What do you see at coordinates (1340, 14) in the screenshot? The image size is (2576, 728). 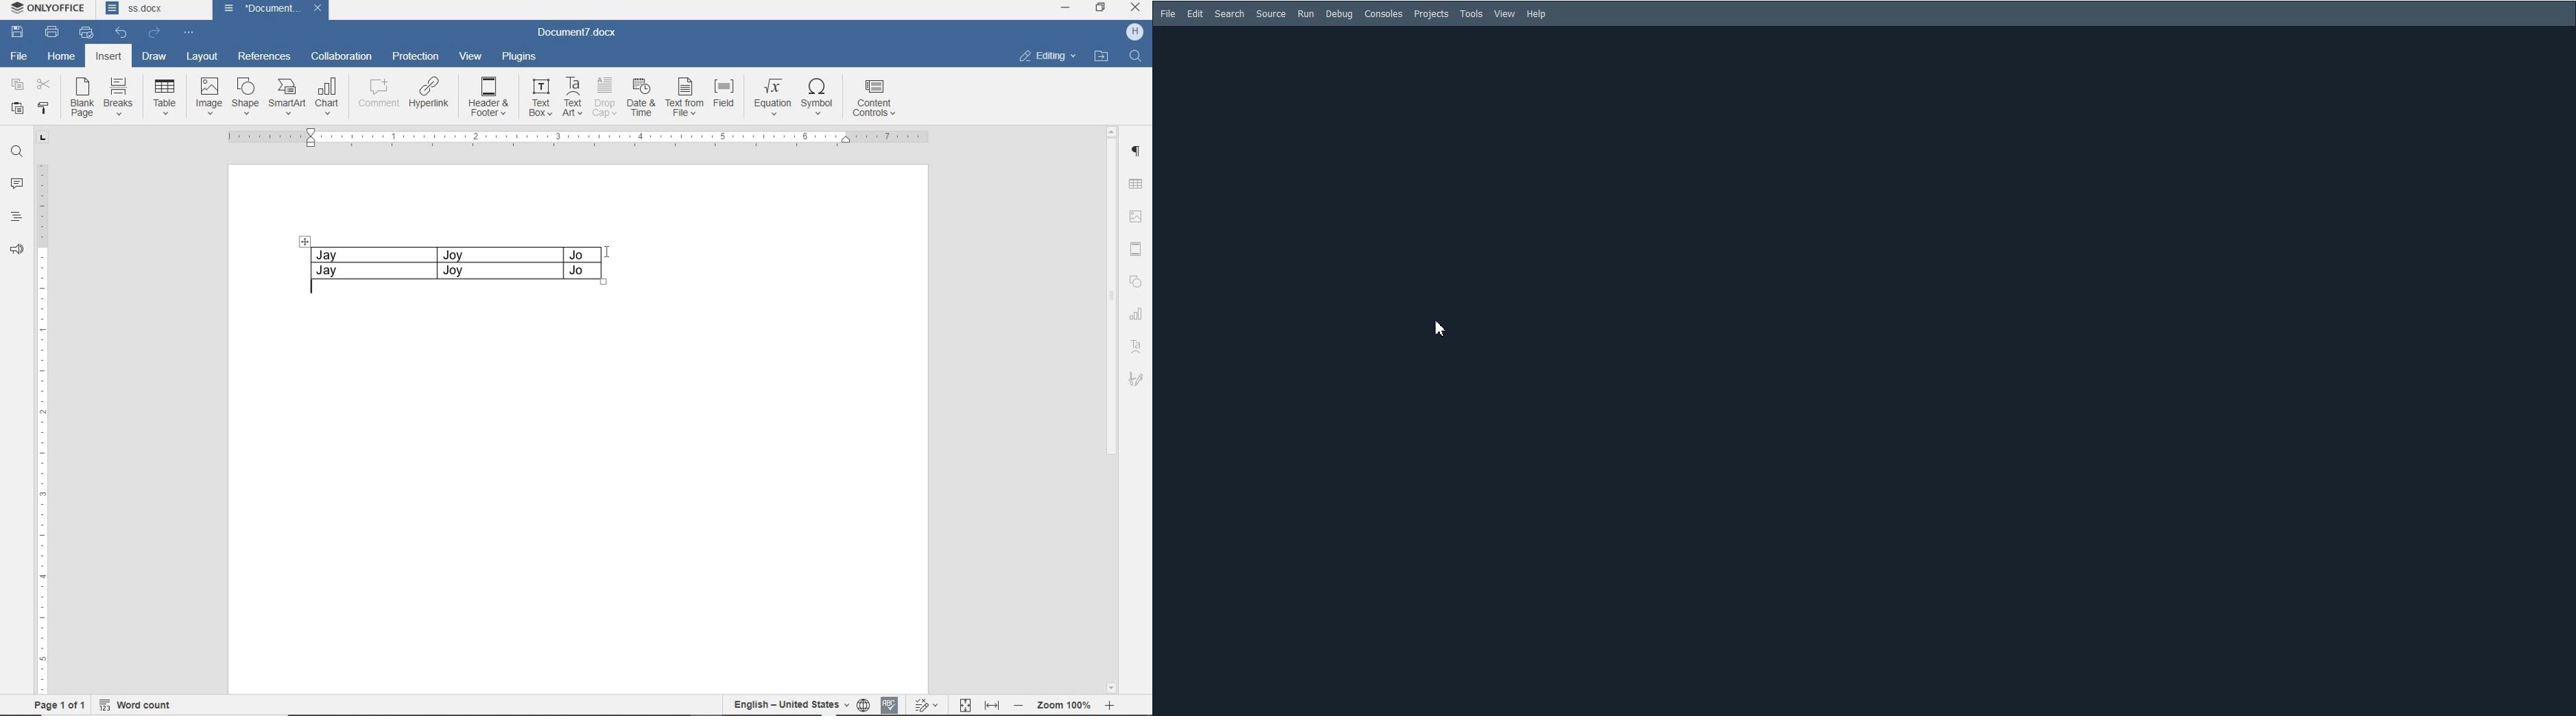 I see `Debug` at bounding box center [1340, 14].